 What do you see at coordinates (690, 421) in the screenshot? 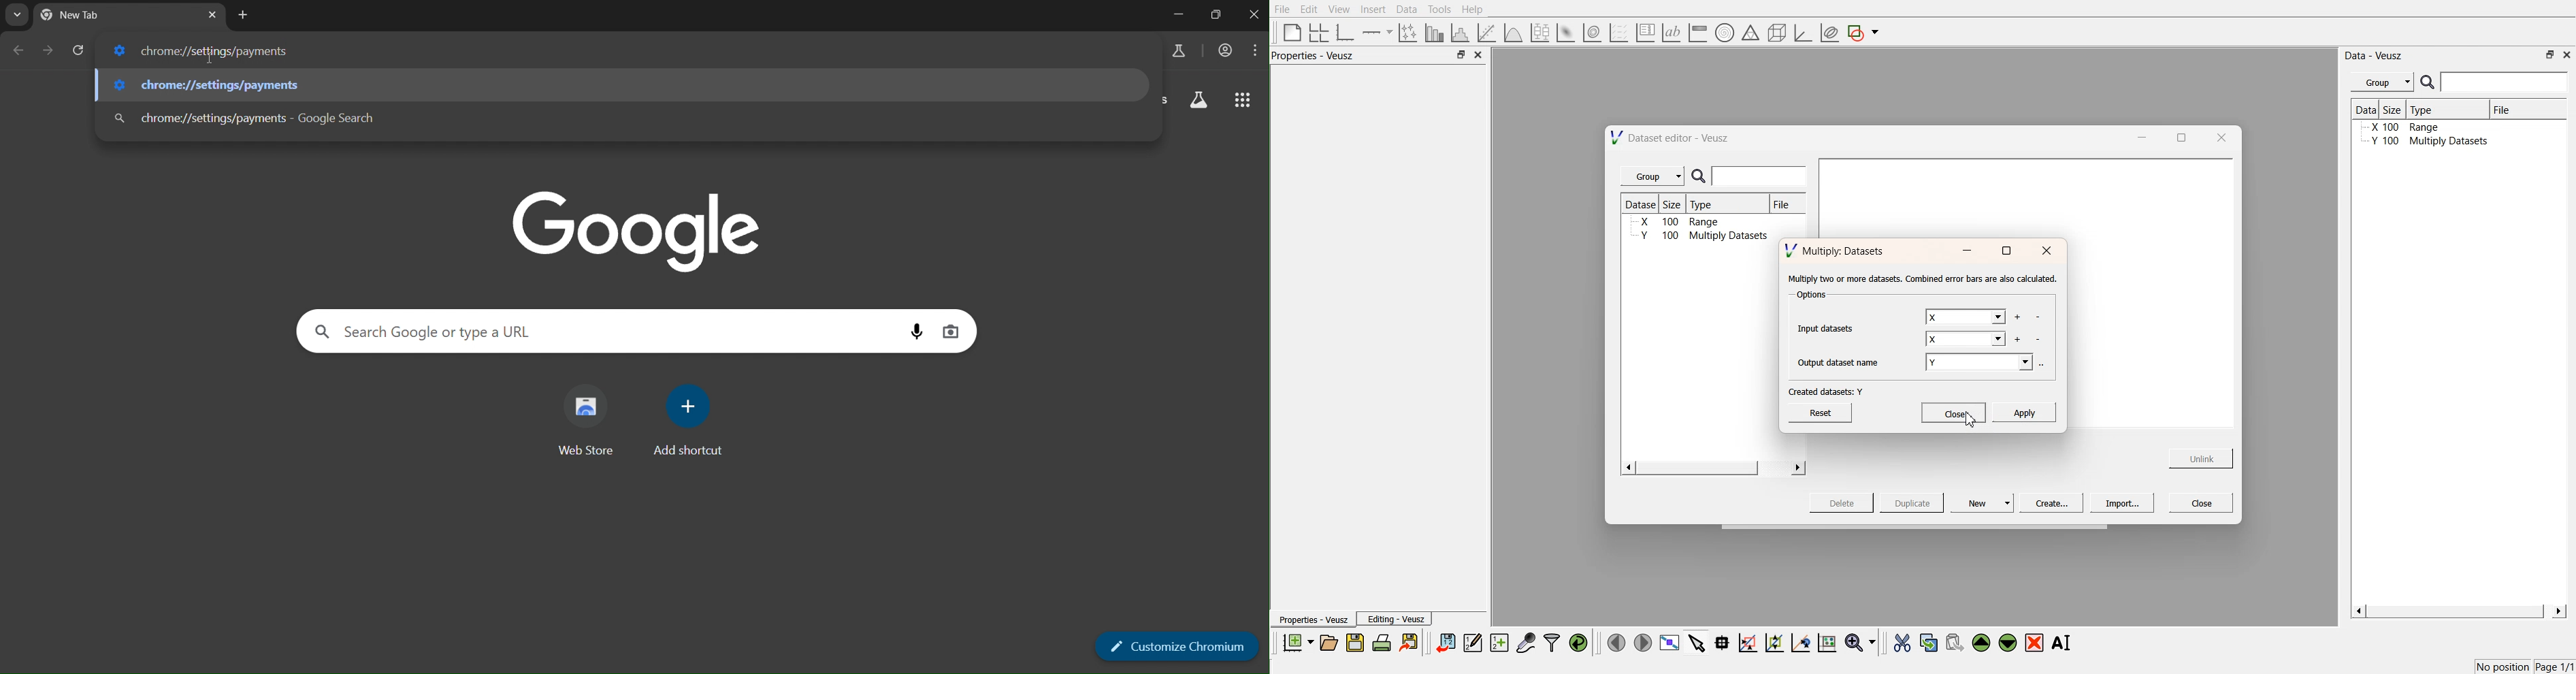
I see `add shortcut` at bounding box center [690, 421].